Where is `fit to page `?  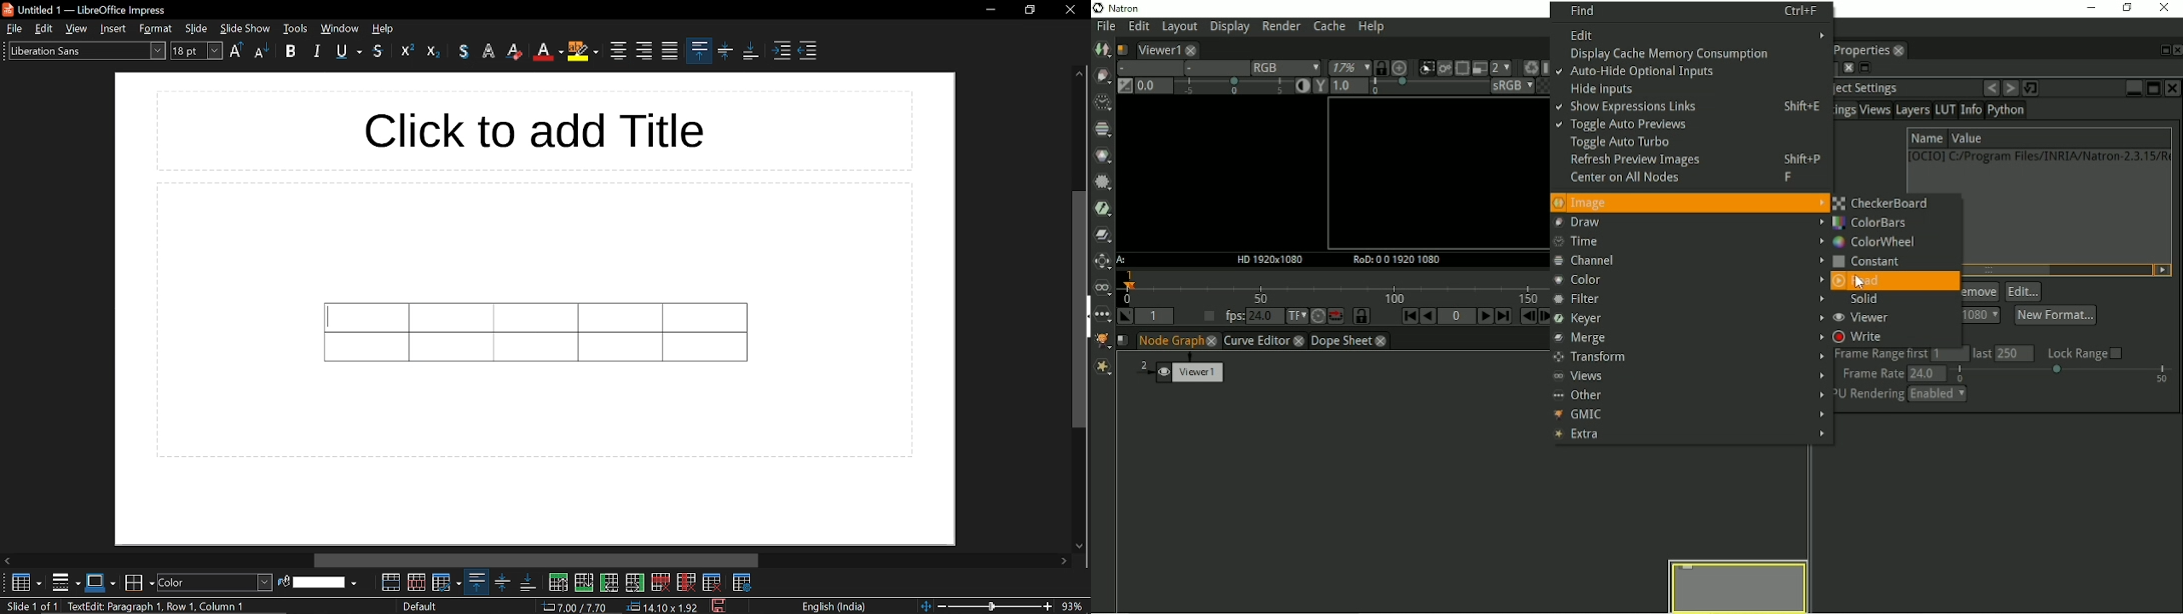
fit to page  is located at coordinates (926, 605).